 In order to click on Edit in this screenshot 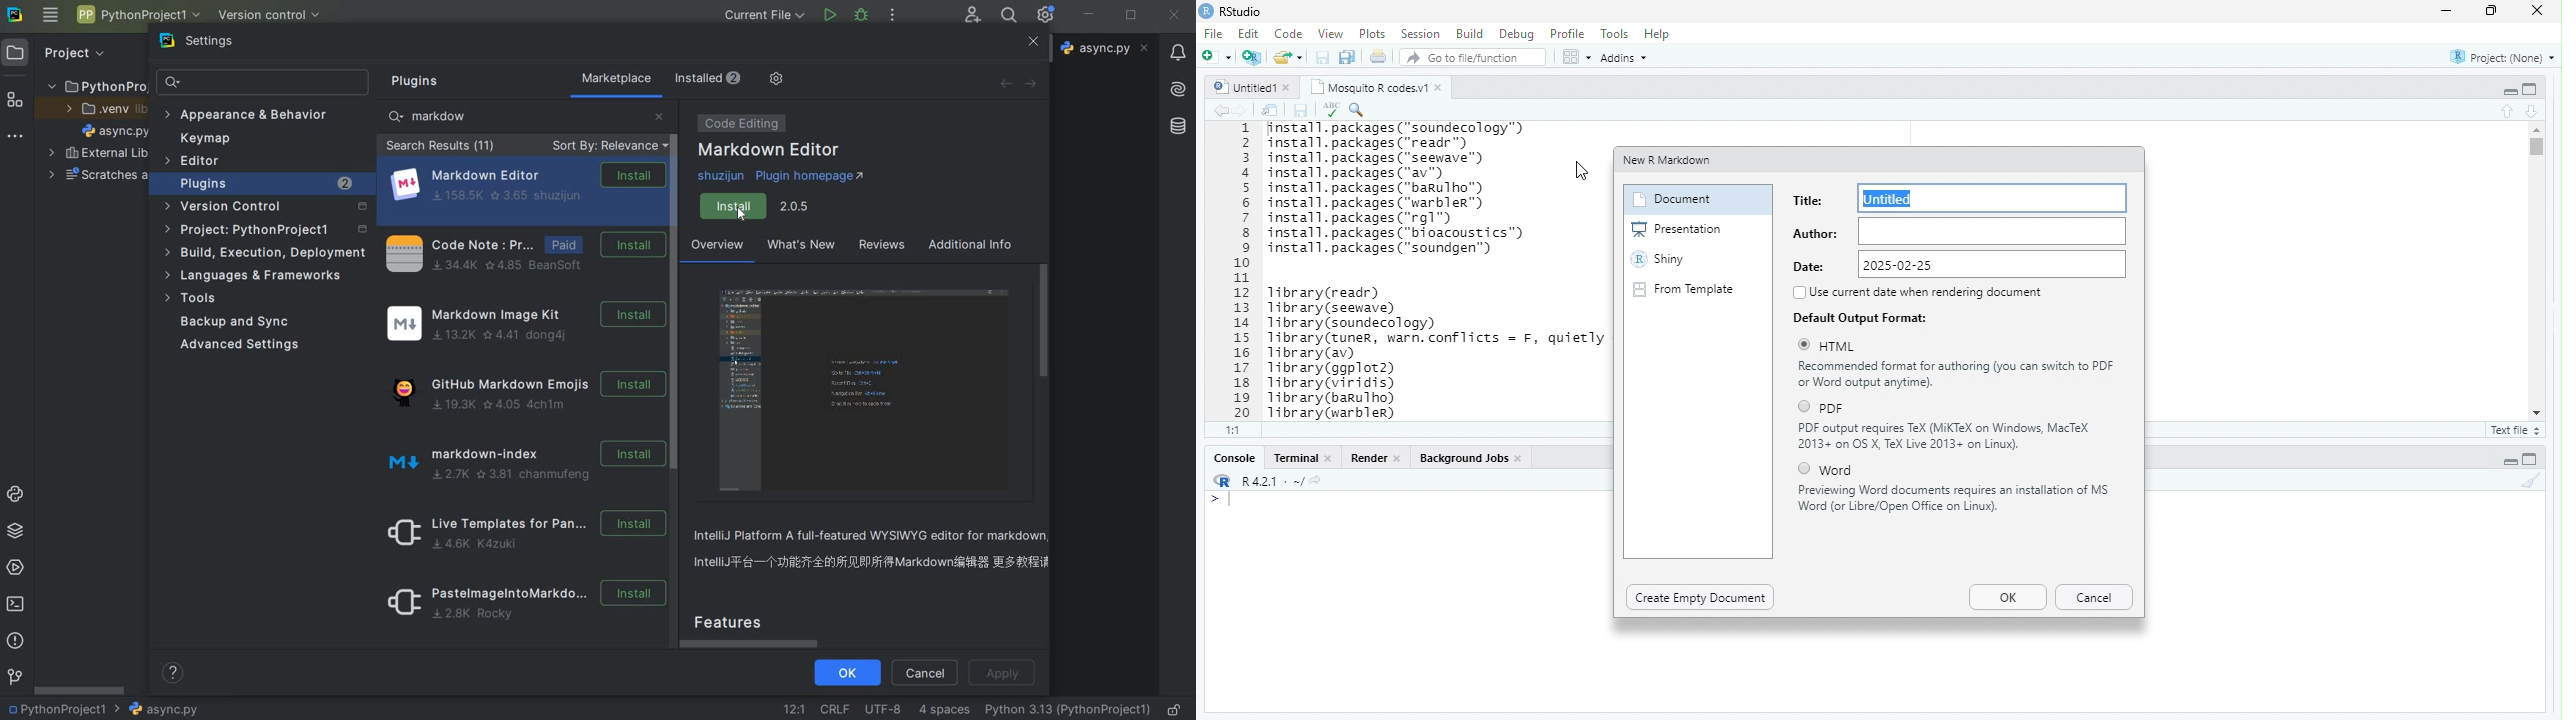, I will do `click(1250, 33)`.